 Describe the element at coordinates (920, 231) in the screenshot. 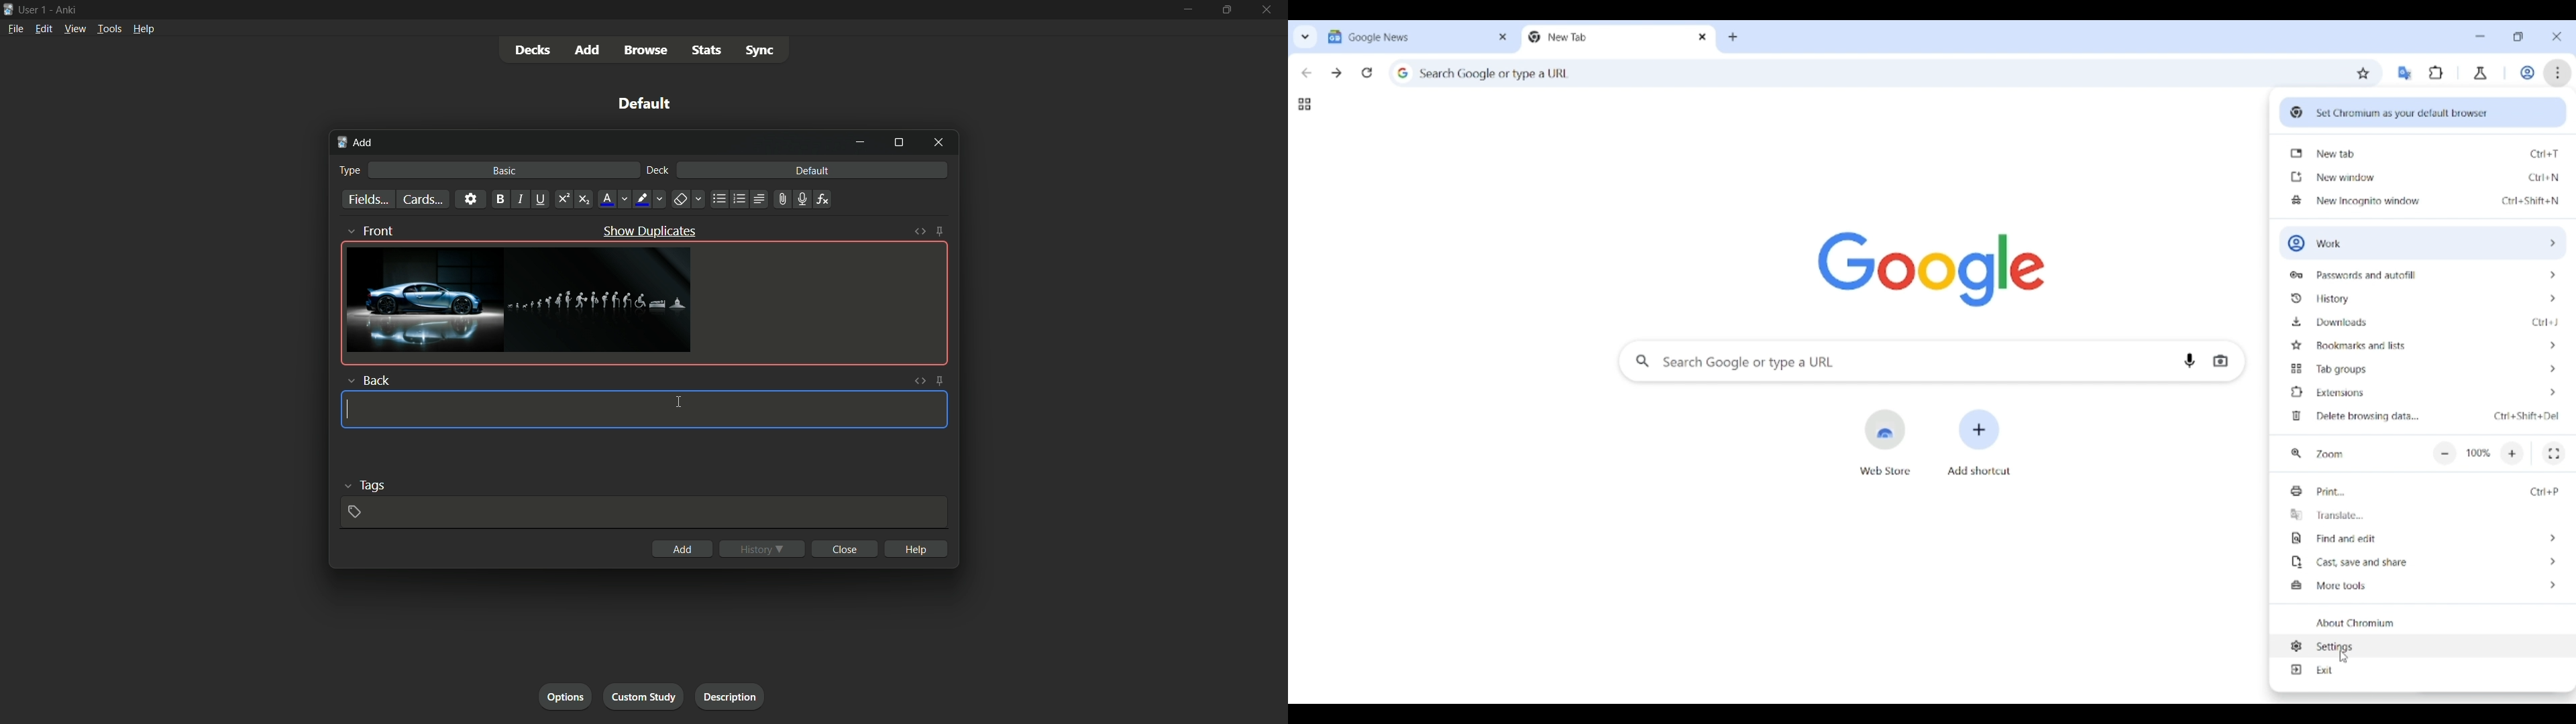

I see `toggle html editor` at that location.